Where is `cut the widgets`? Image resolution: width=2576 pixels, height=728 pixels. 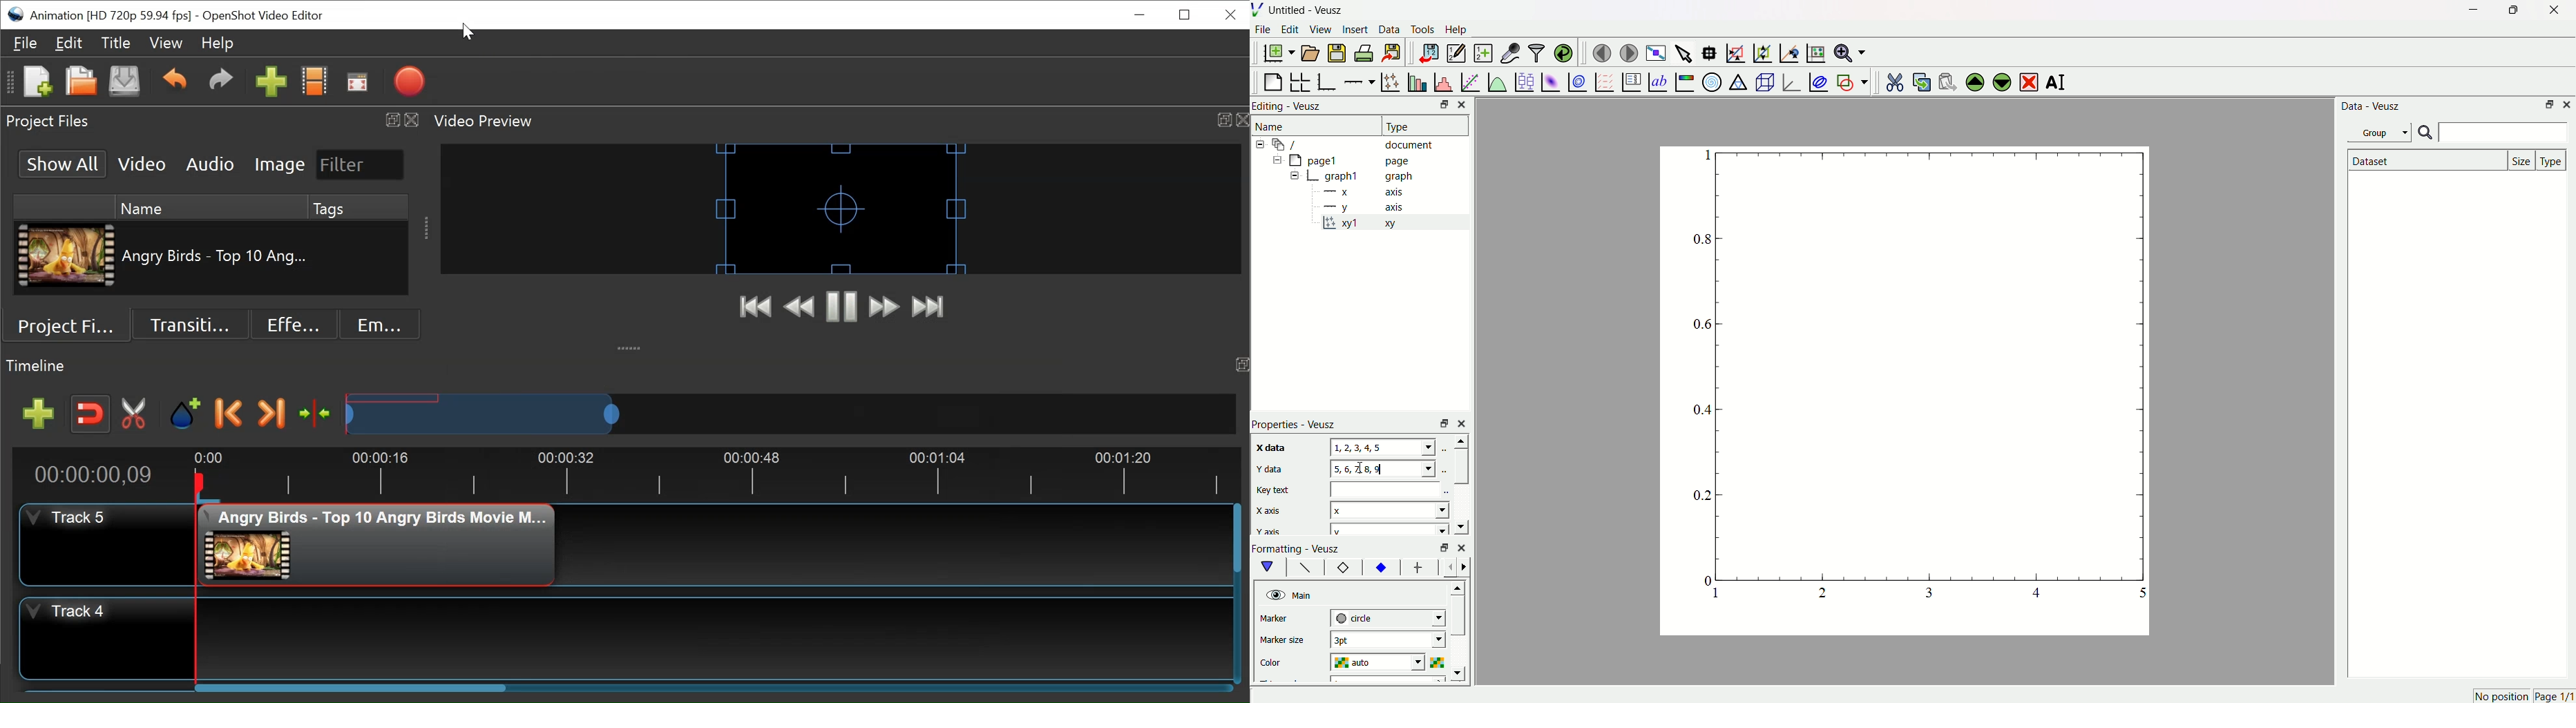
cut the widgets is located at coordinates (1894, 80).